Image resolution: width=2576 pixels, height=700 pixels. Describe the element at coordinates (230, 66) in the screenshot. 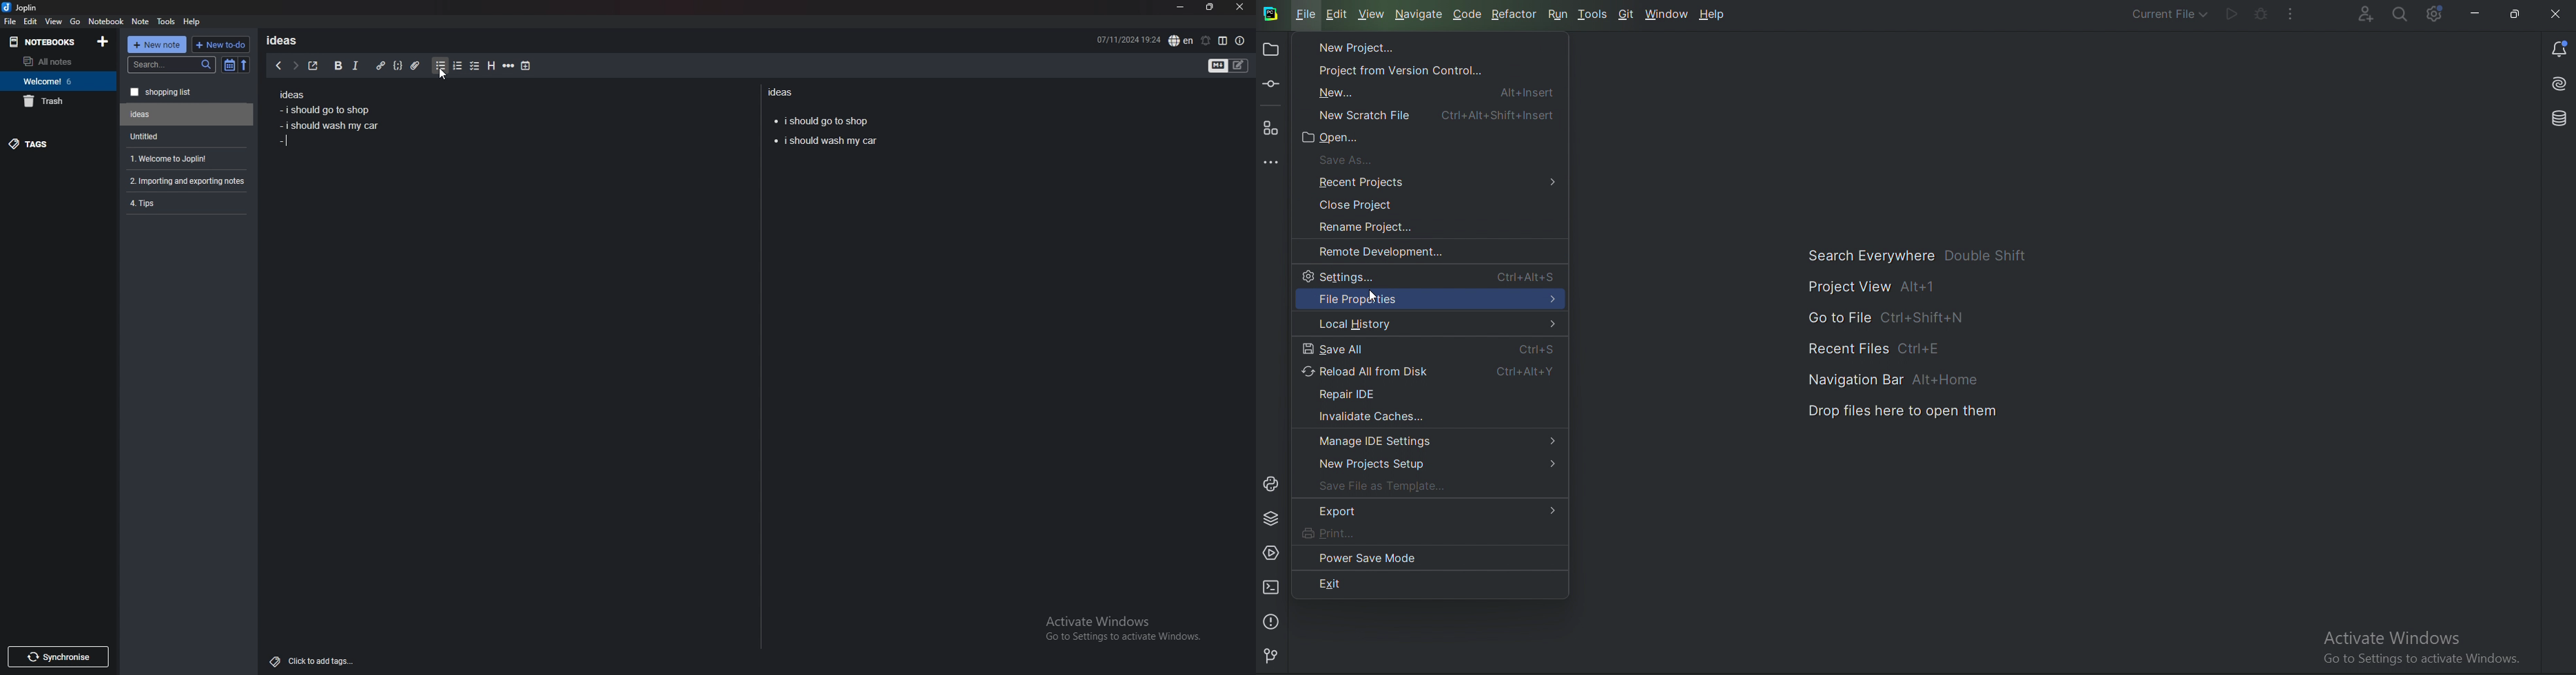

I see `toggle sort order` at that location.